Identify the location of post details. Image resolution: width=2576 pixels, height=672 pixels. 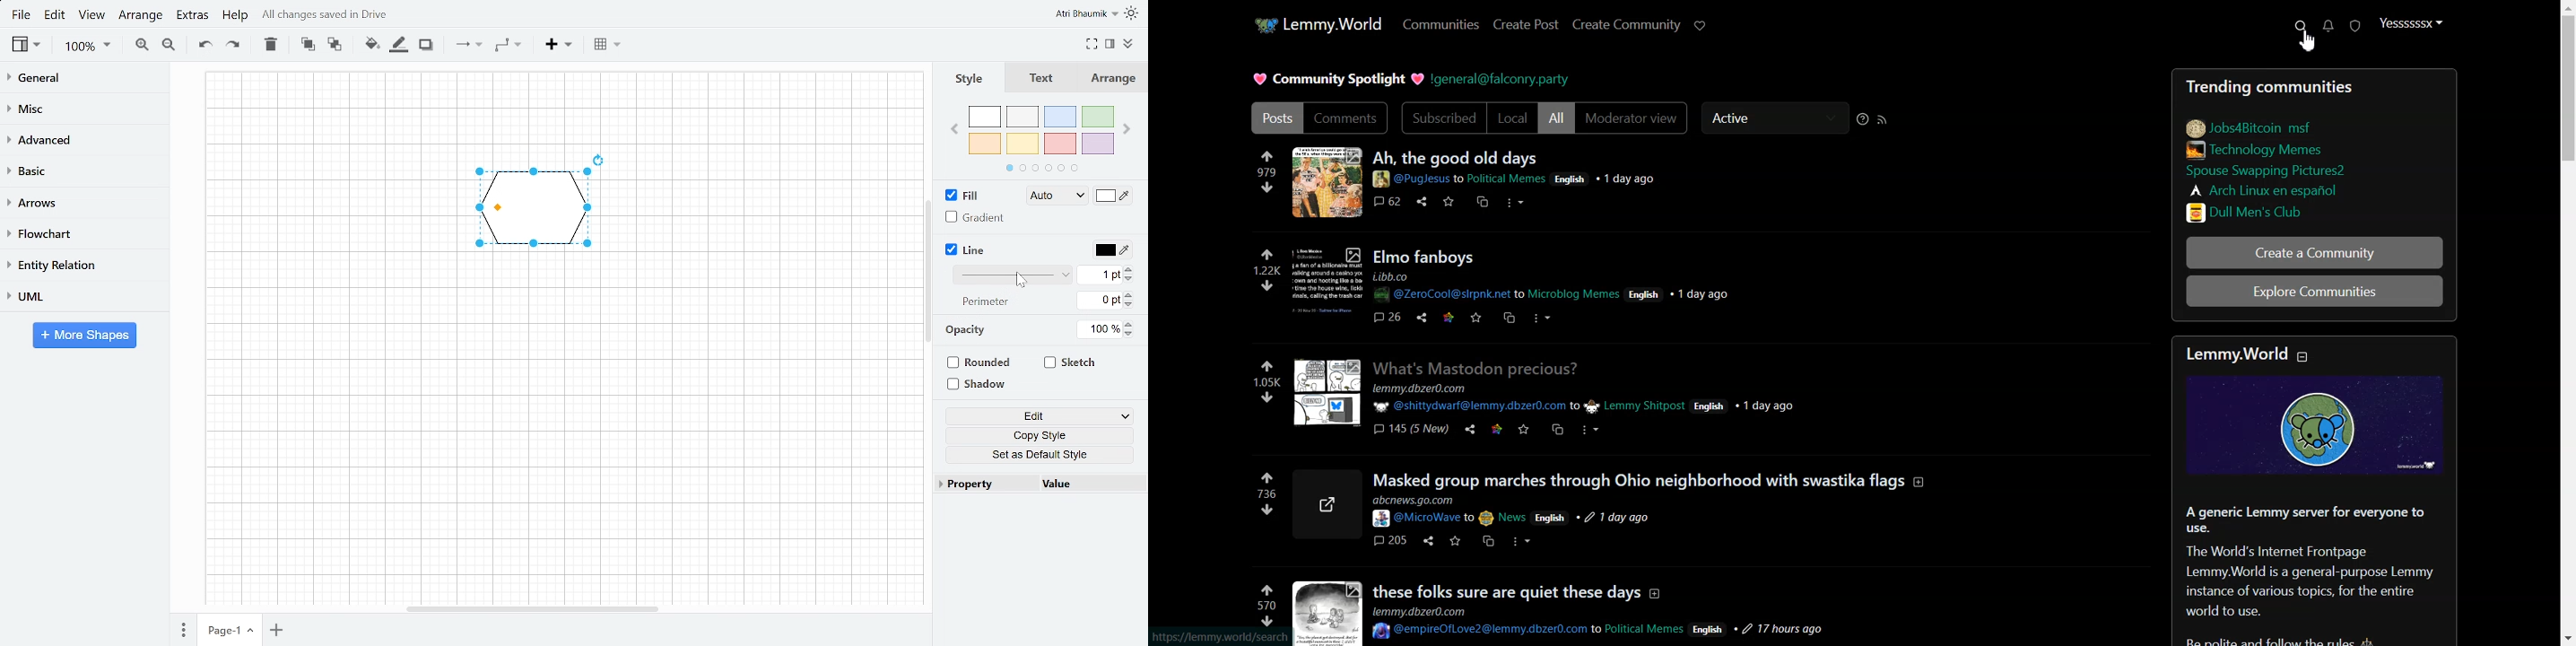
(1507, 511).